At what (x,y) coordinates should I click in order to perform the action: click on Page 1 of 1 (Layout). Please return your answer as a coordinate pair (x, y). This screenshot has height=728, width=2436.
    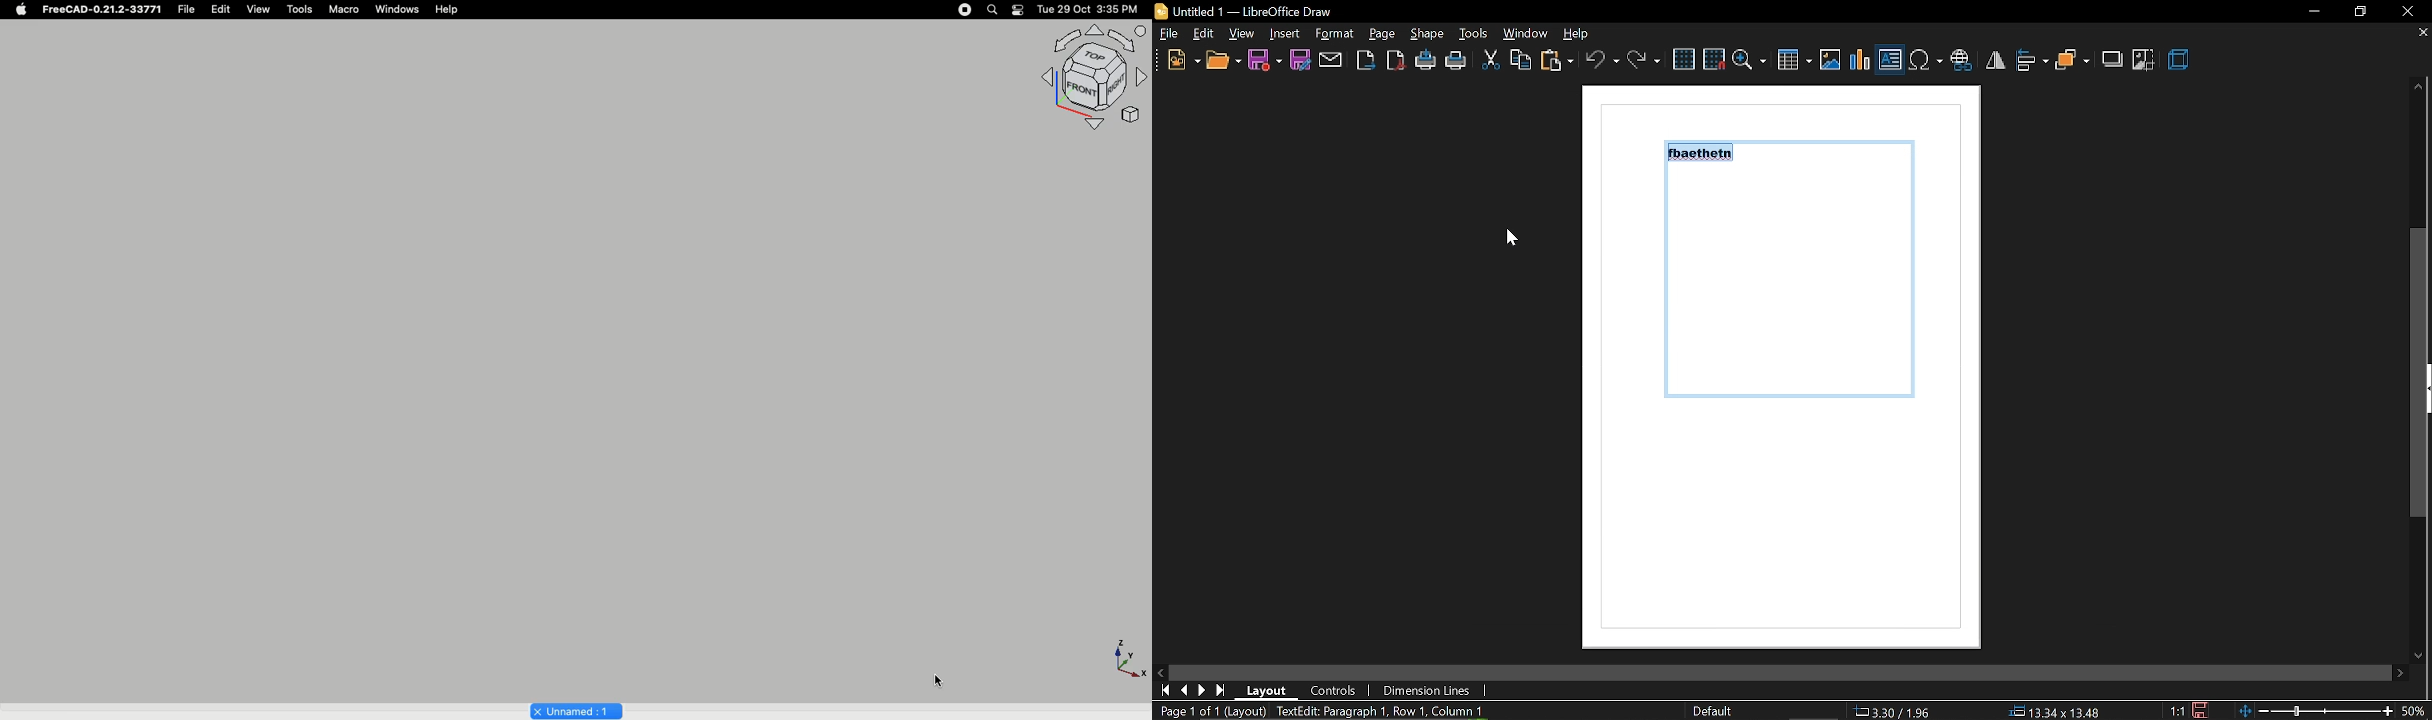
    Looking at the image, I should click on (1209, 711).